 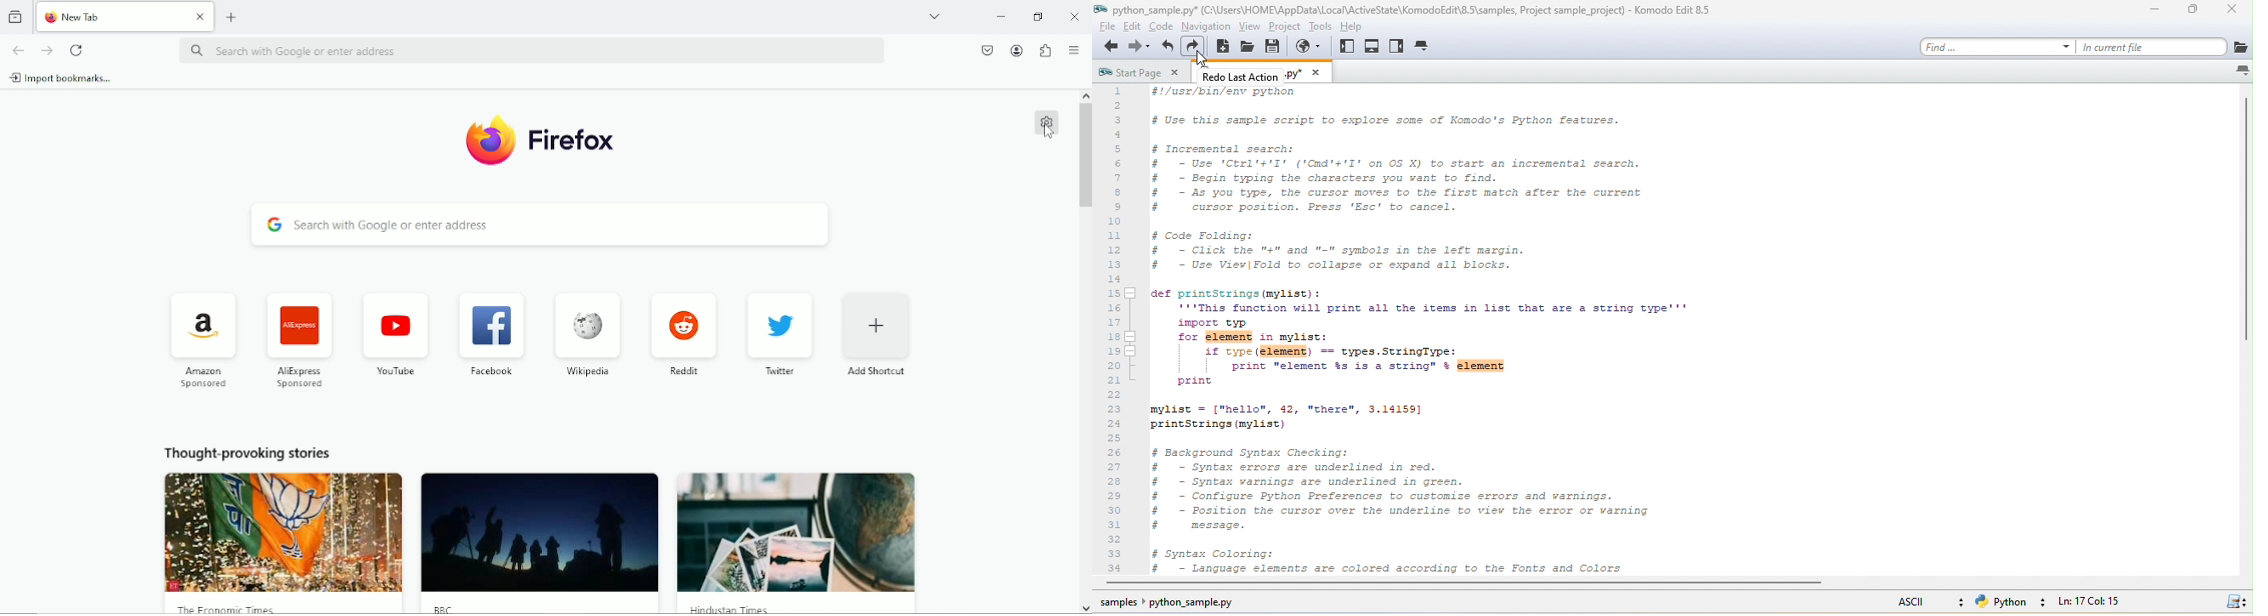 I want to click on show /hide right pane, so click(x=1397, y=49).